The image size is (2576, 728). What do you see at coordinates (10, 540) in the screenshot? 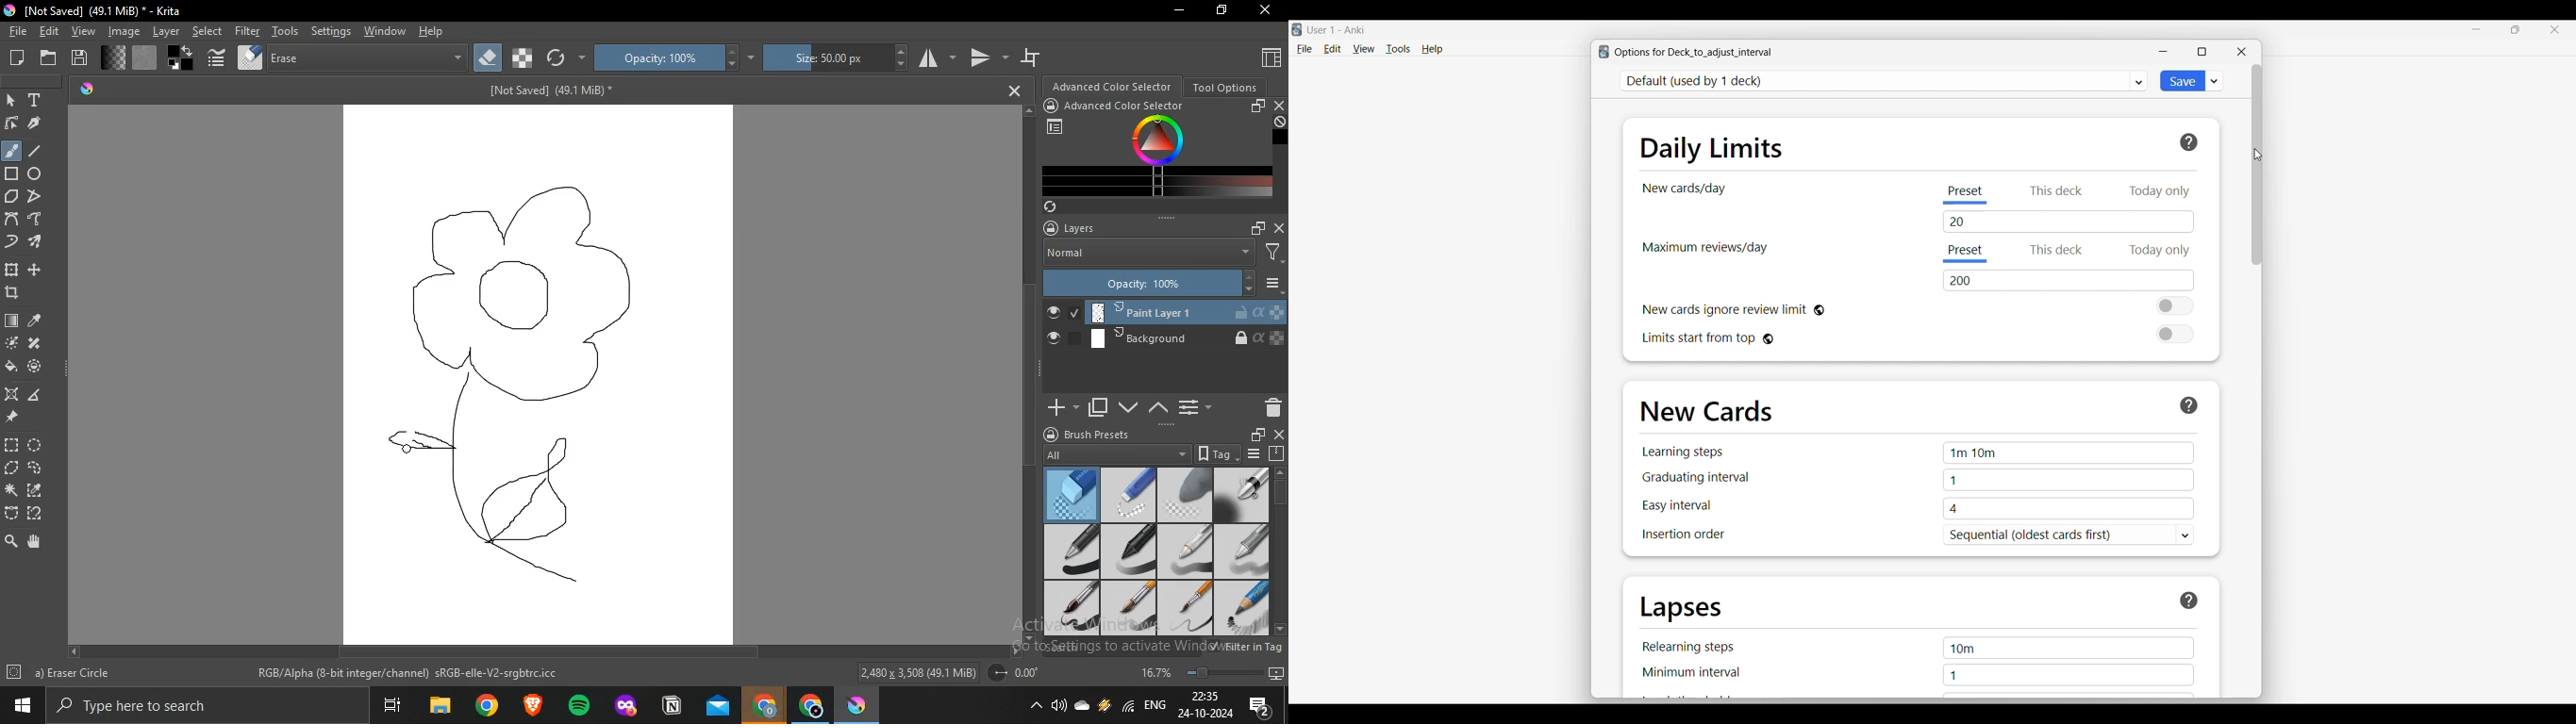
I see `zoom tool` at bounding box center [10, 540].